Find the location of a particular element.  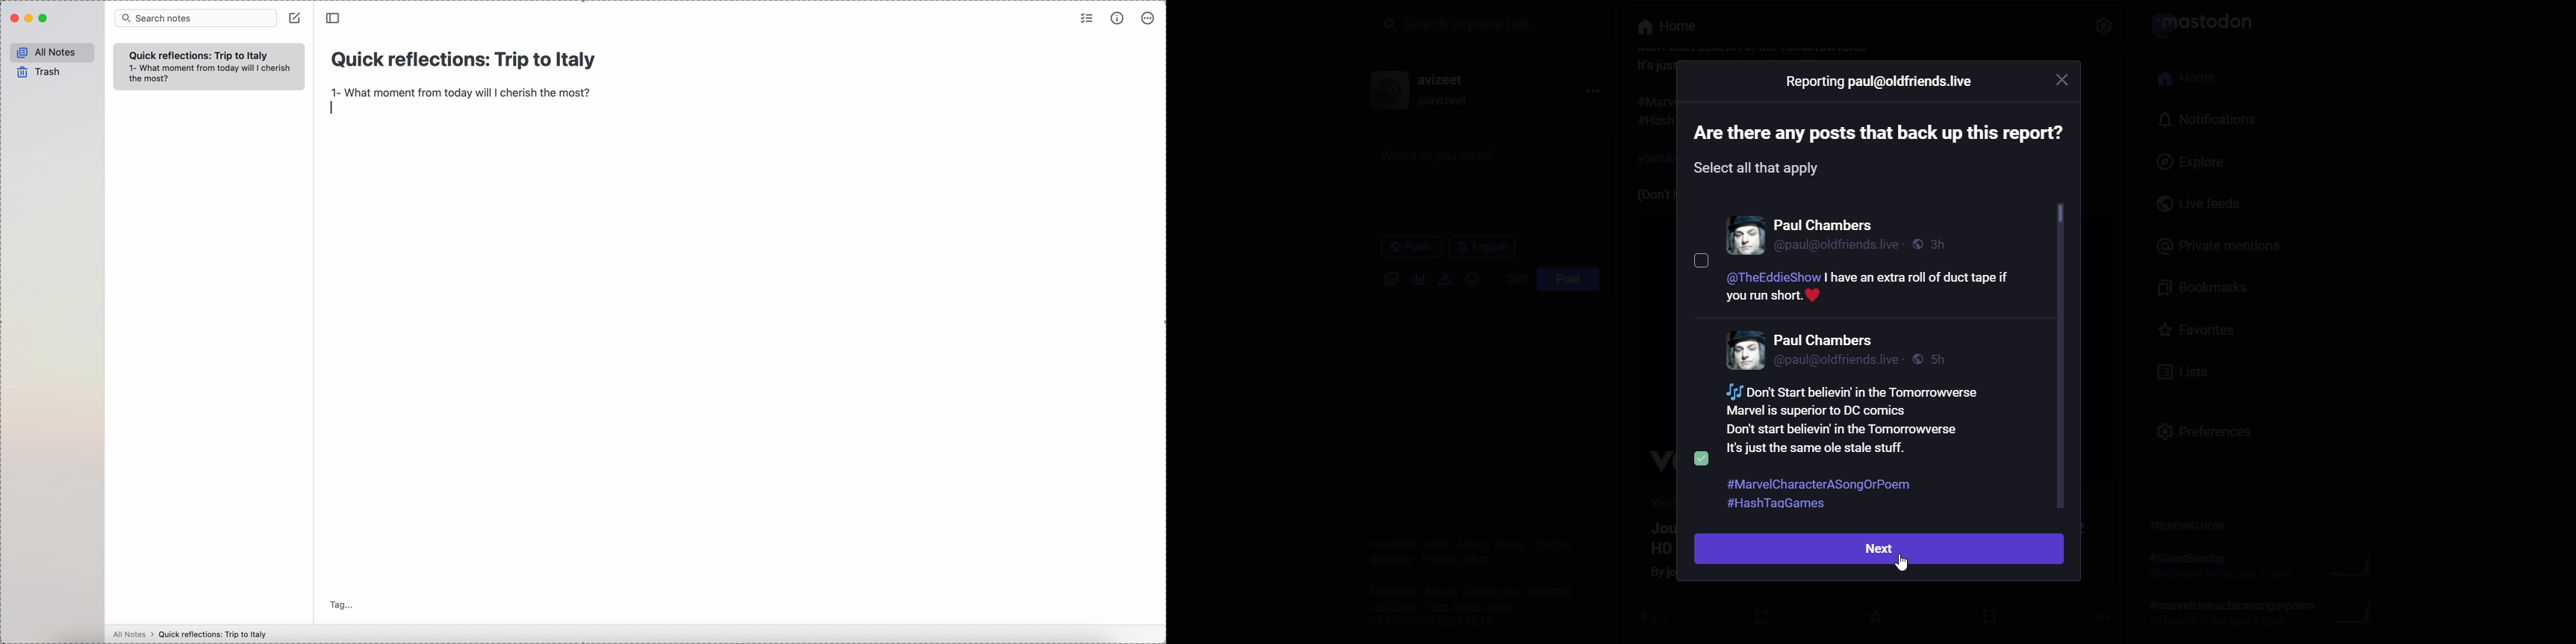

 is located at coordinates (1829, 226).